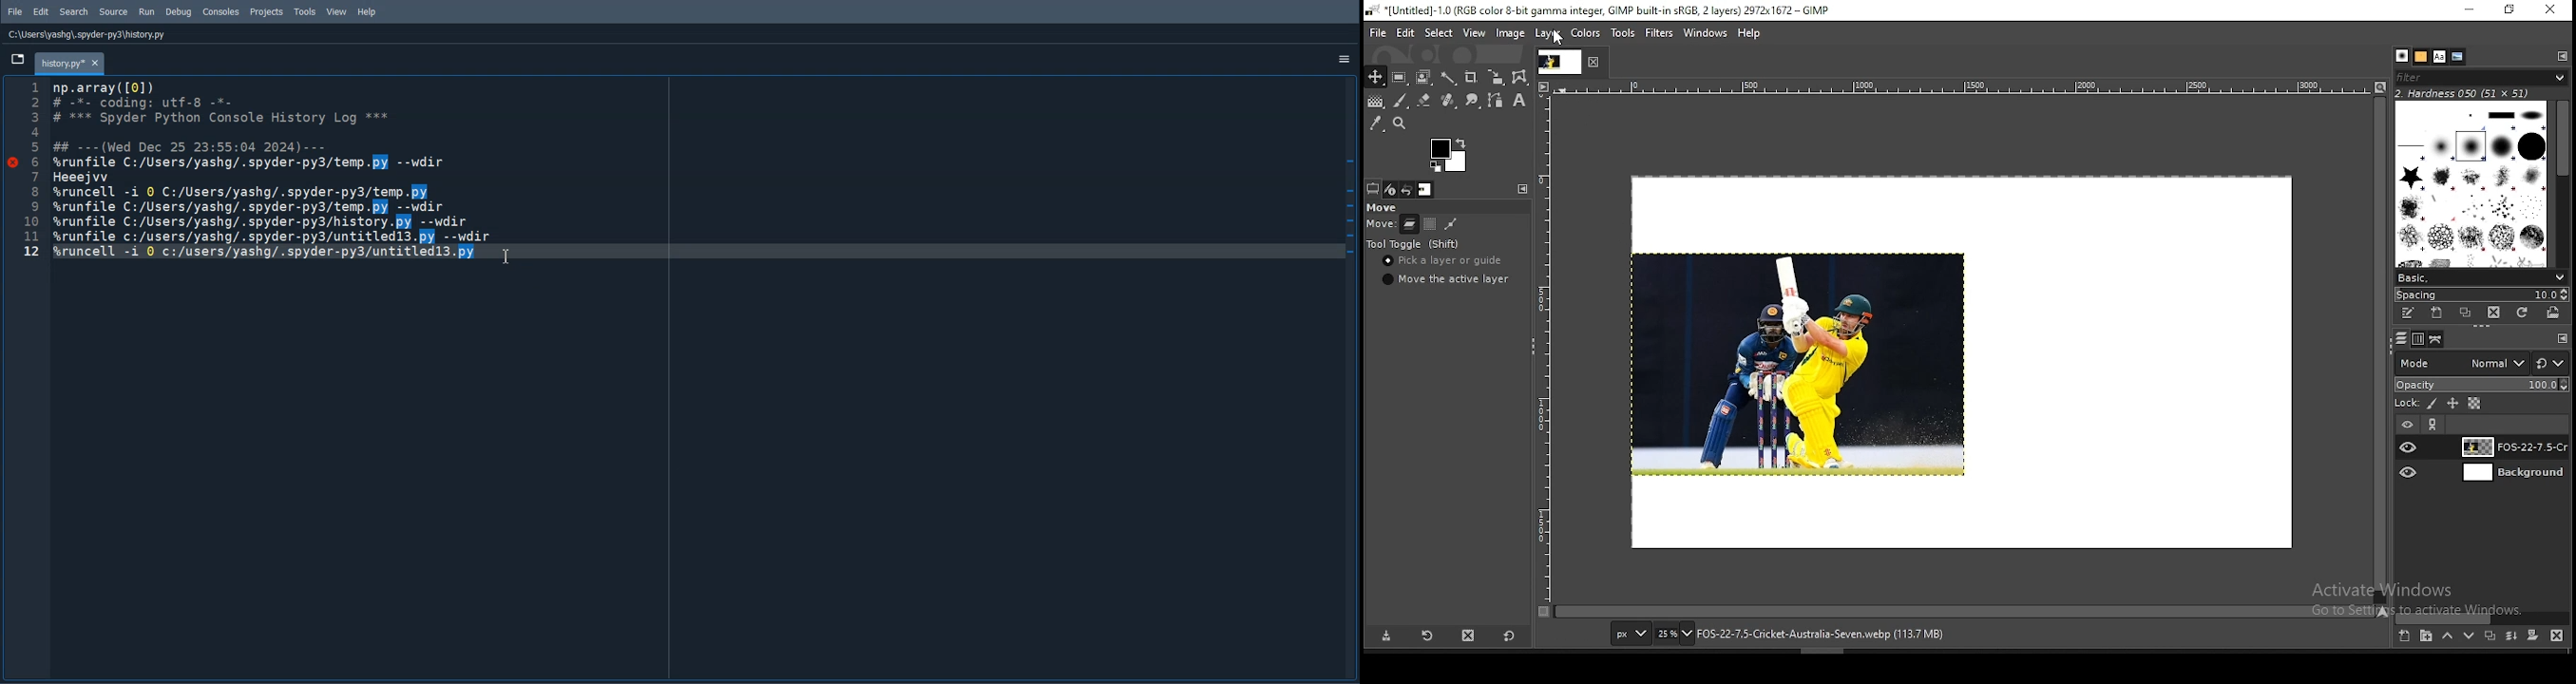  I want to click on layer visibility on/off, so click(2409, 446).